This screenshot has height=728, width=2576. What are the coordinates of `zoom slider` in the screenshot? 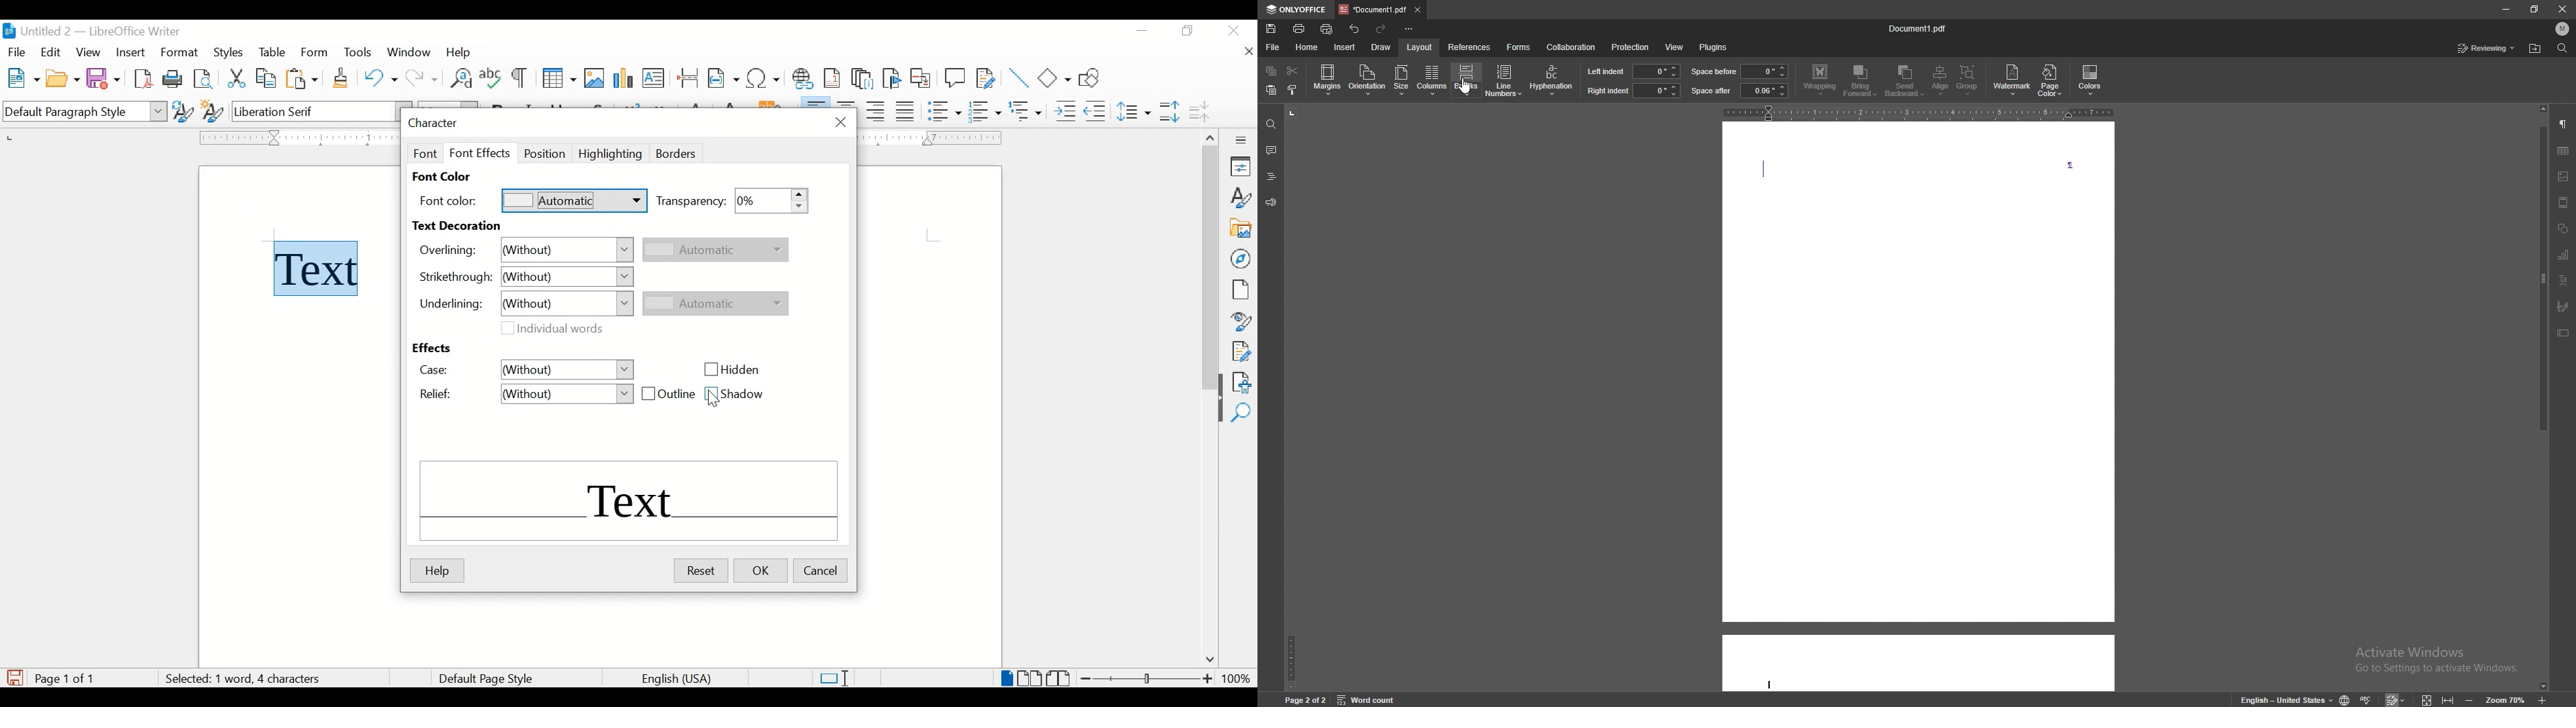 It's located at (1147, 678).